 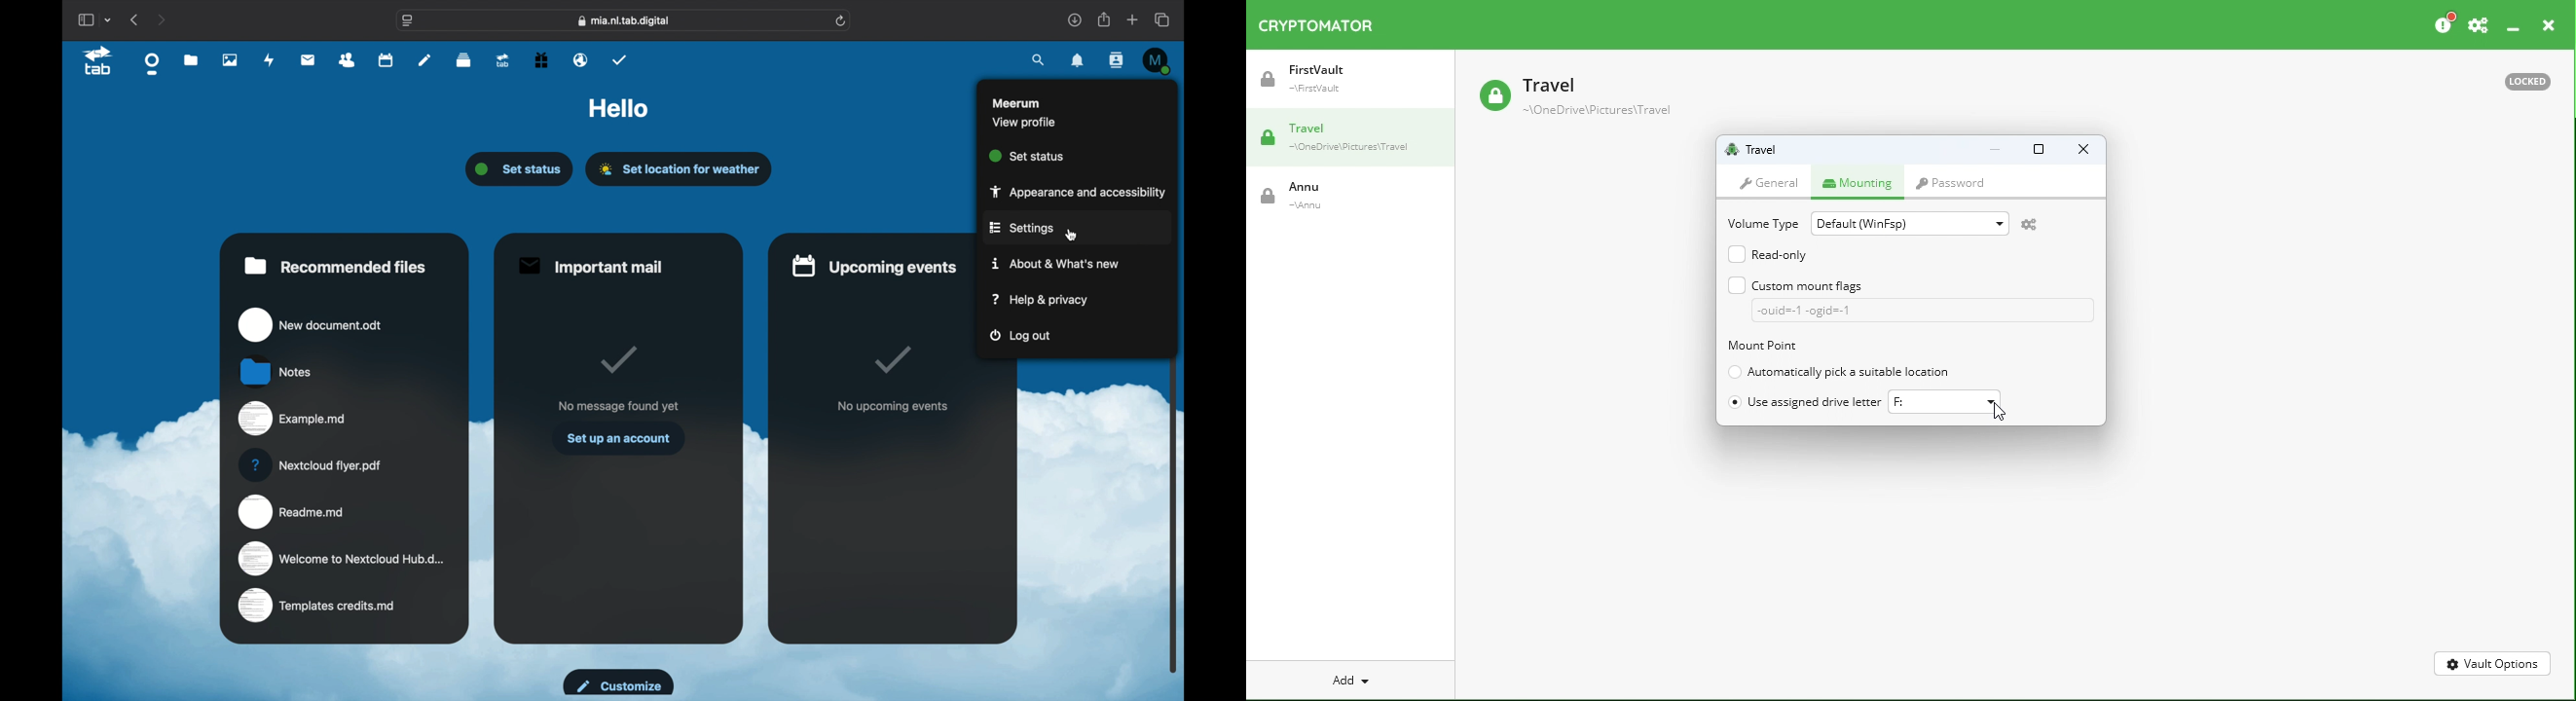 What do you see at coordinates (1307, 200) in the screenshot?
I see `Annu` at bounding box center [1307, 200].